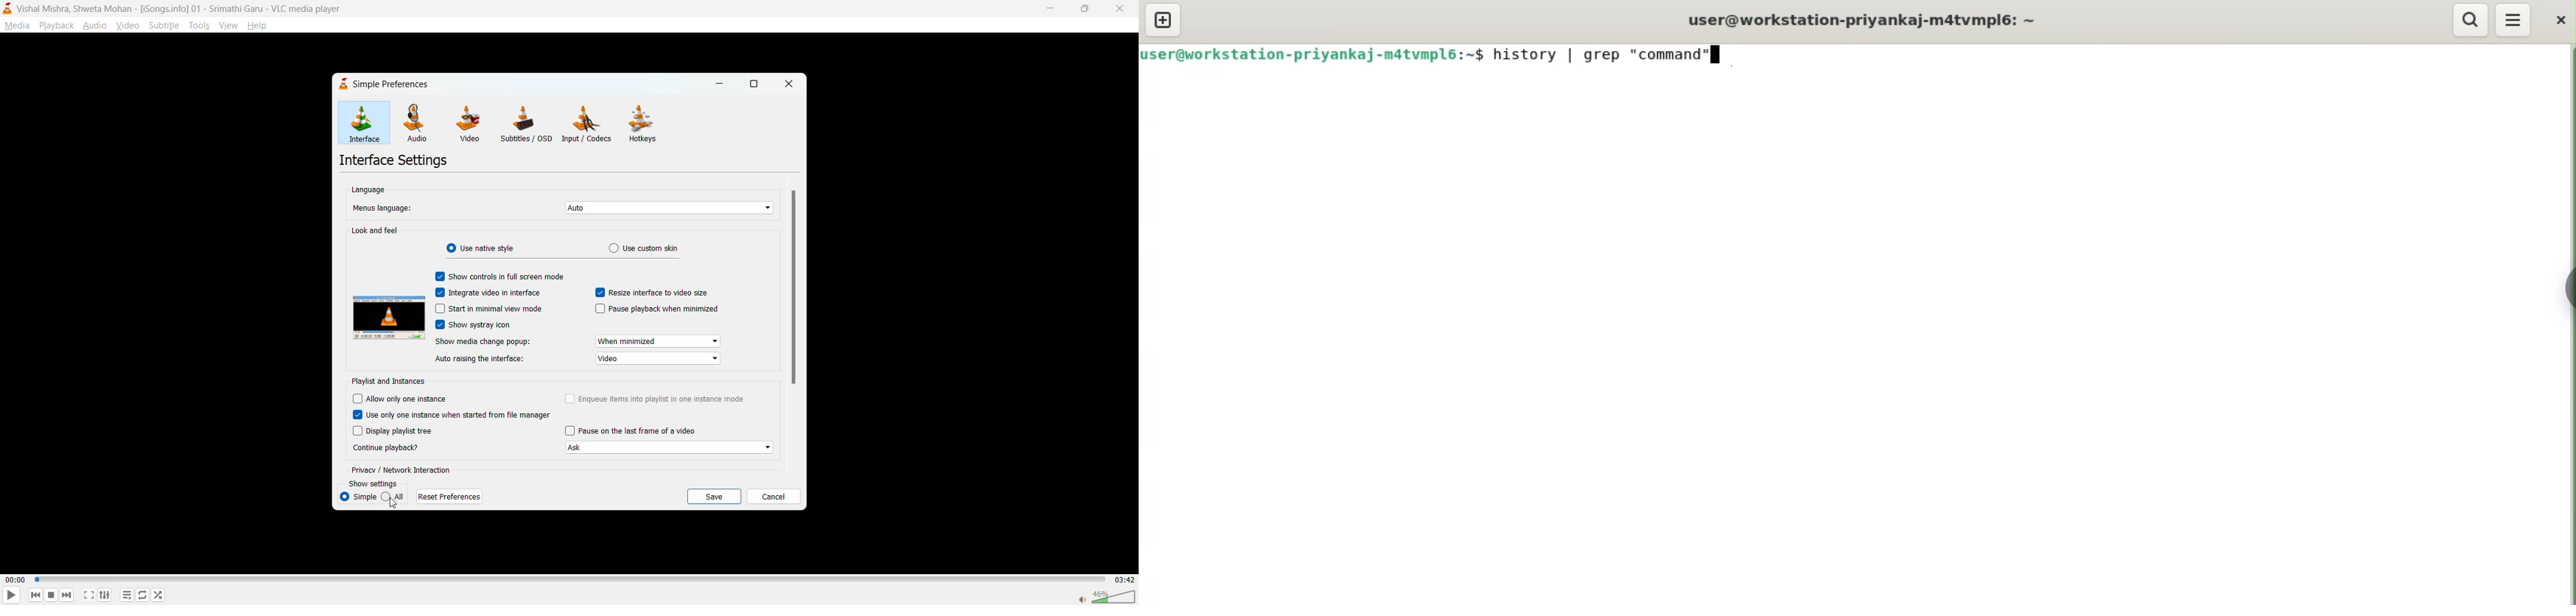  I want to click on resize interface to video size, so click(655, 293).